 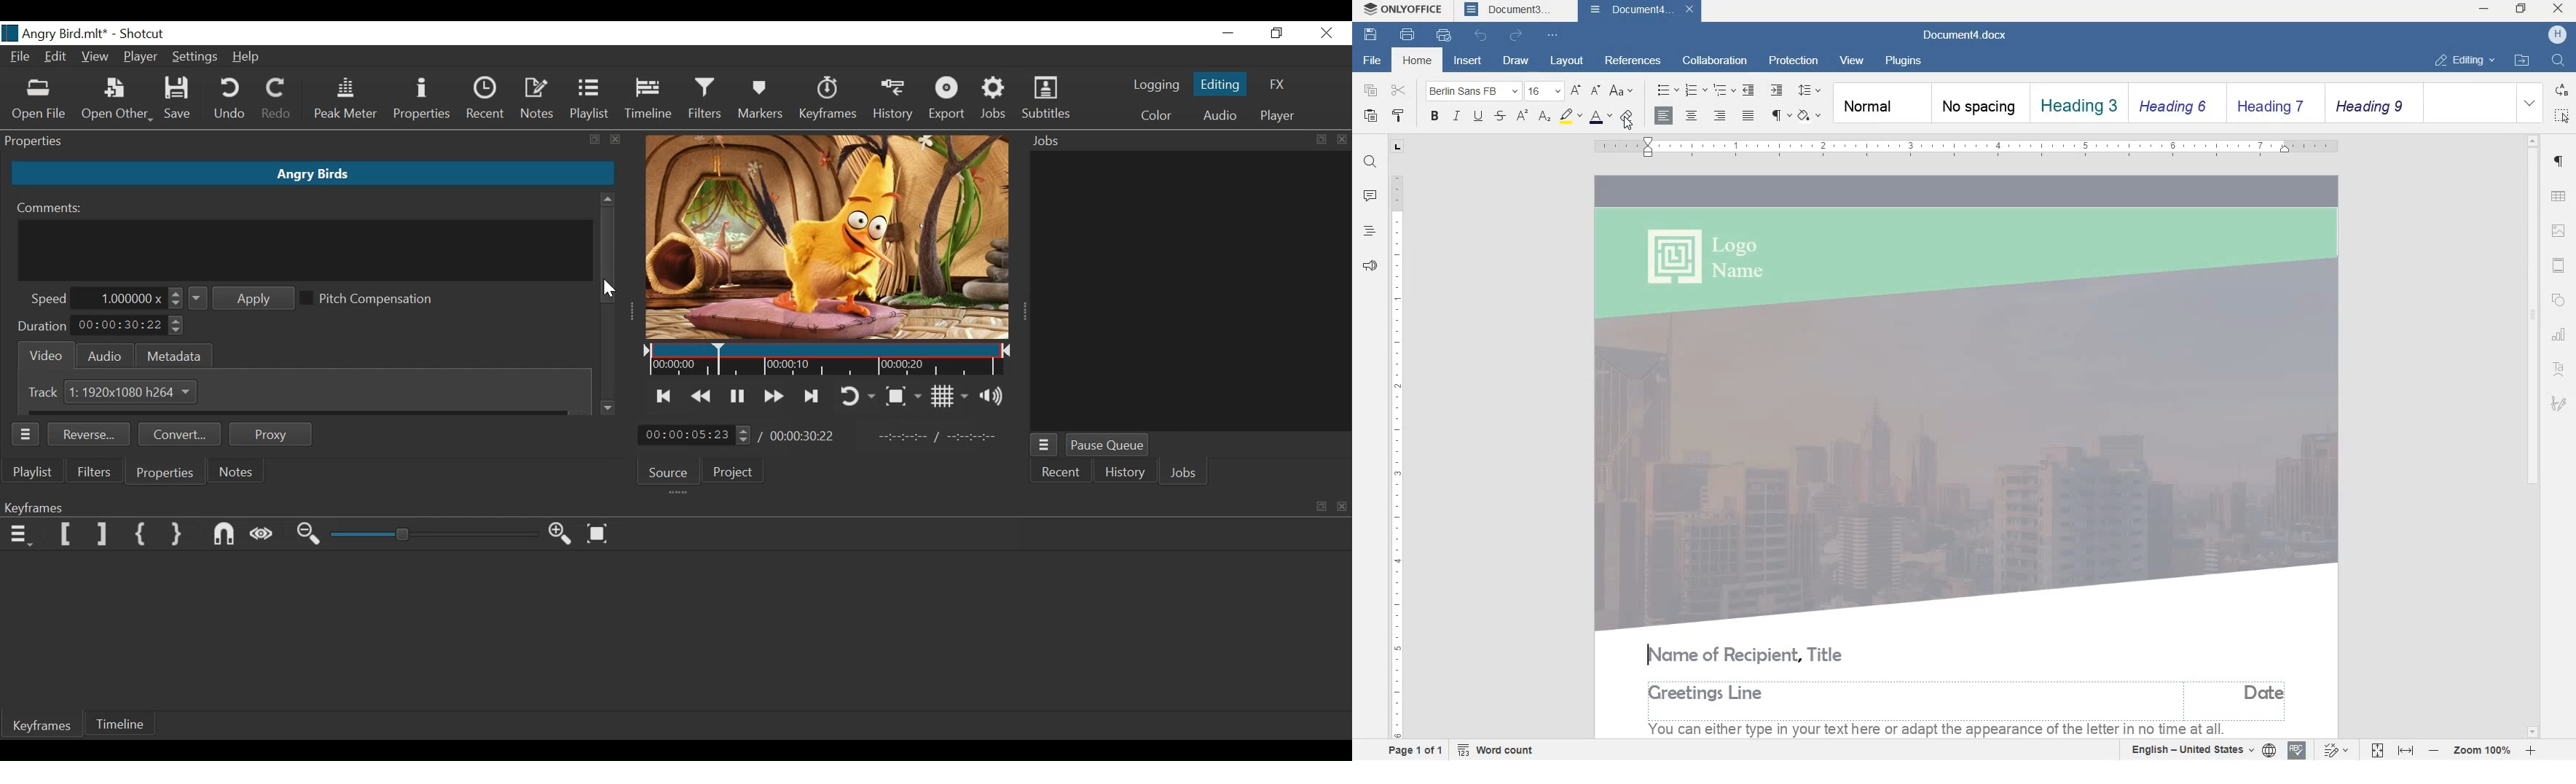 What do you see at coordinates (344, 101) in the screenshot?
I see `Peak Meter` at bounding box center [344, 101].